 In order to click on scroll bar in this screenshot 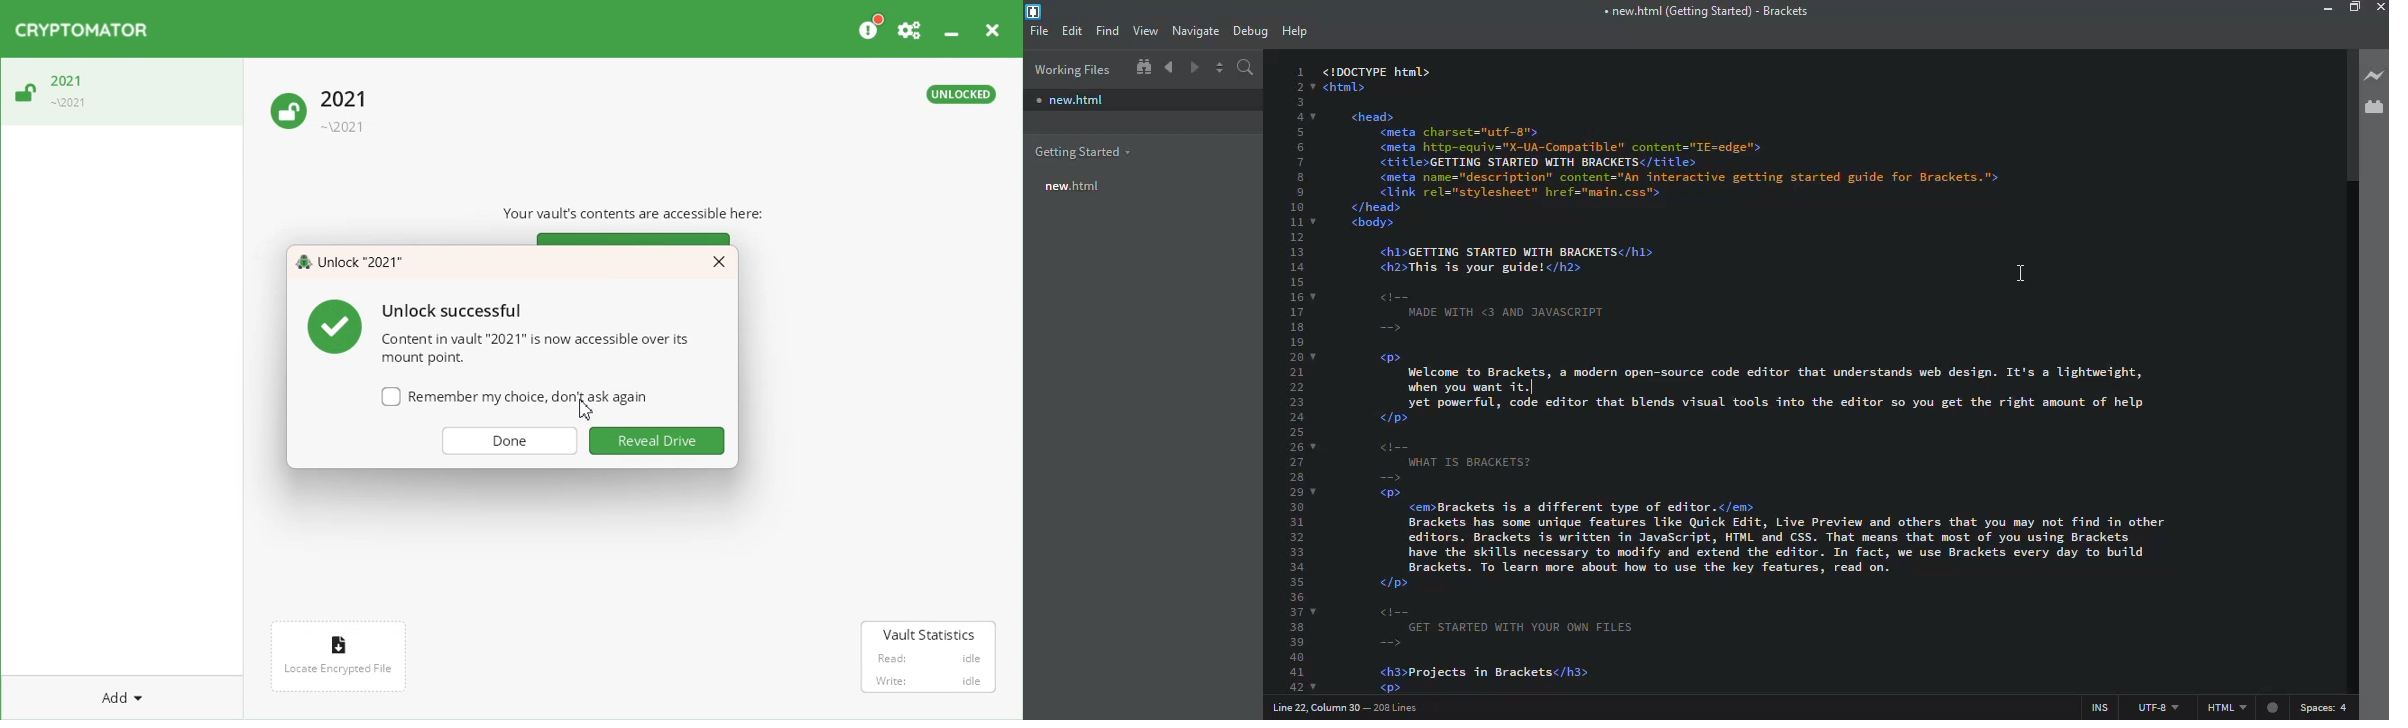, I will do `click(2344, 120)`.